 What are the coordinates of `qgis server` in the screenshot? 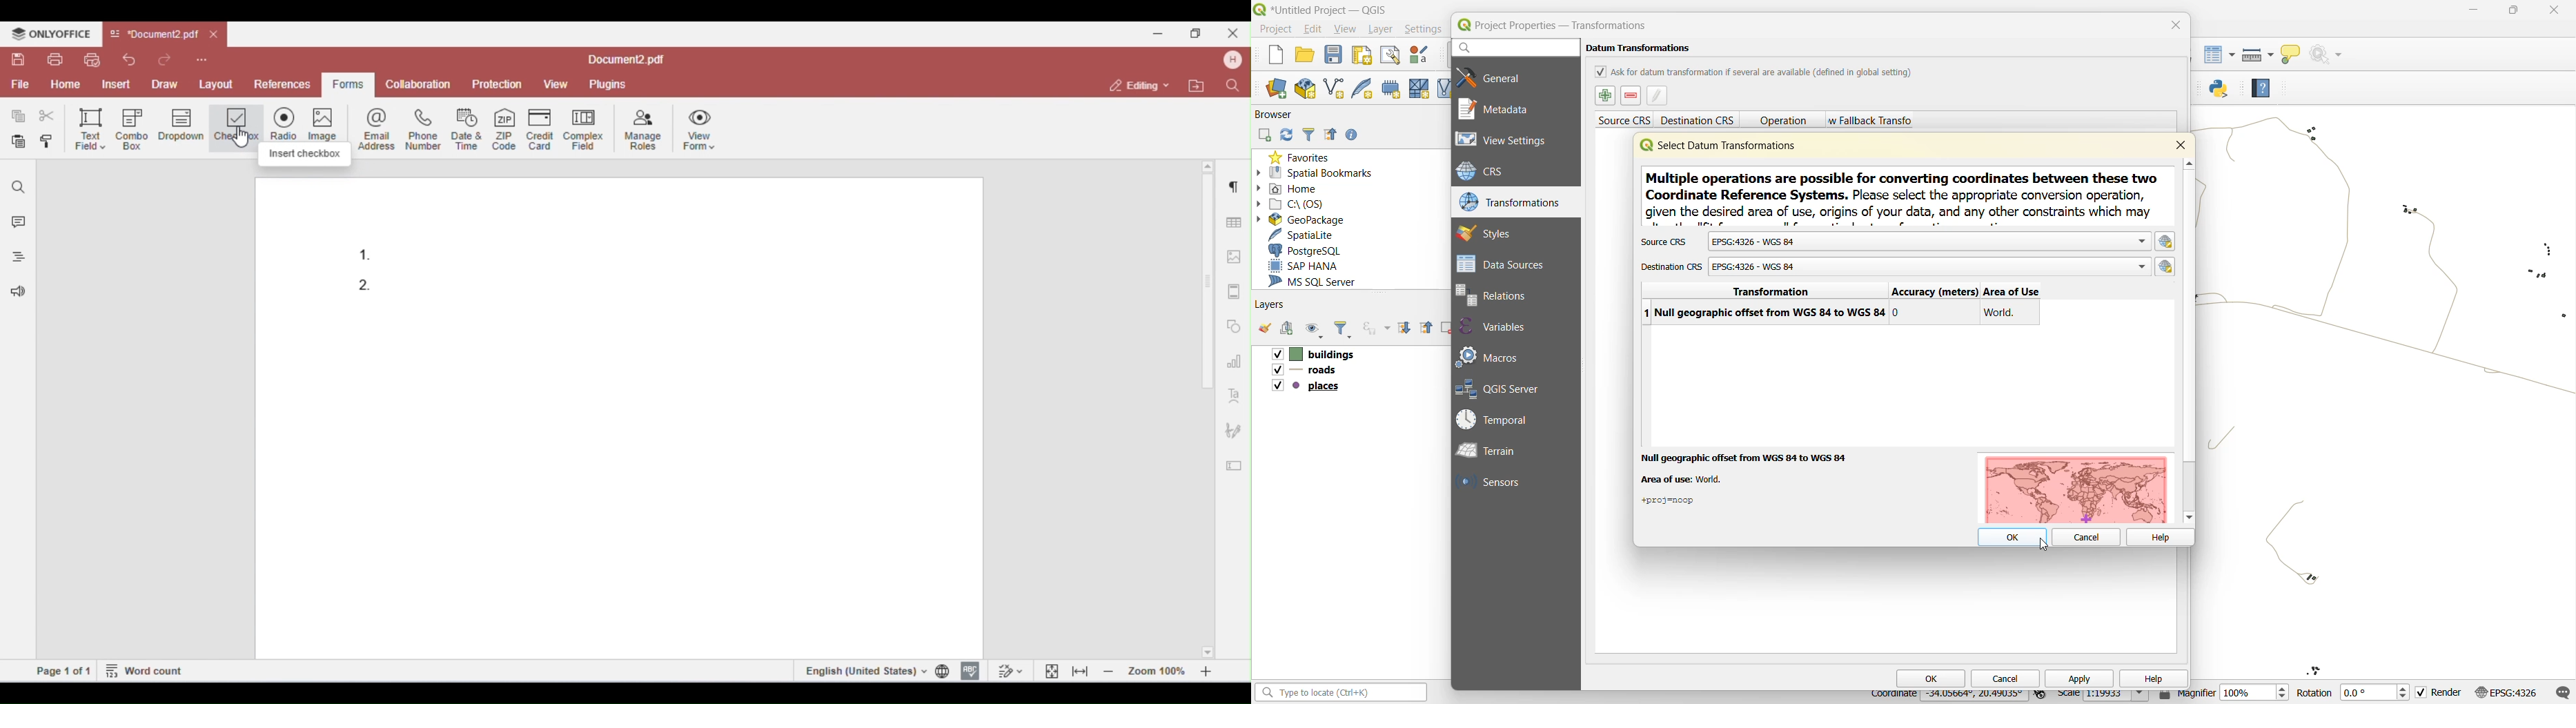 It's located at (1509, 388).